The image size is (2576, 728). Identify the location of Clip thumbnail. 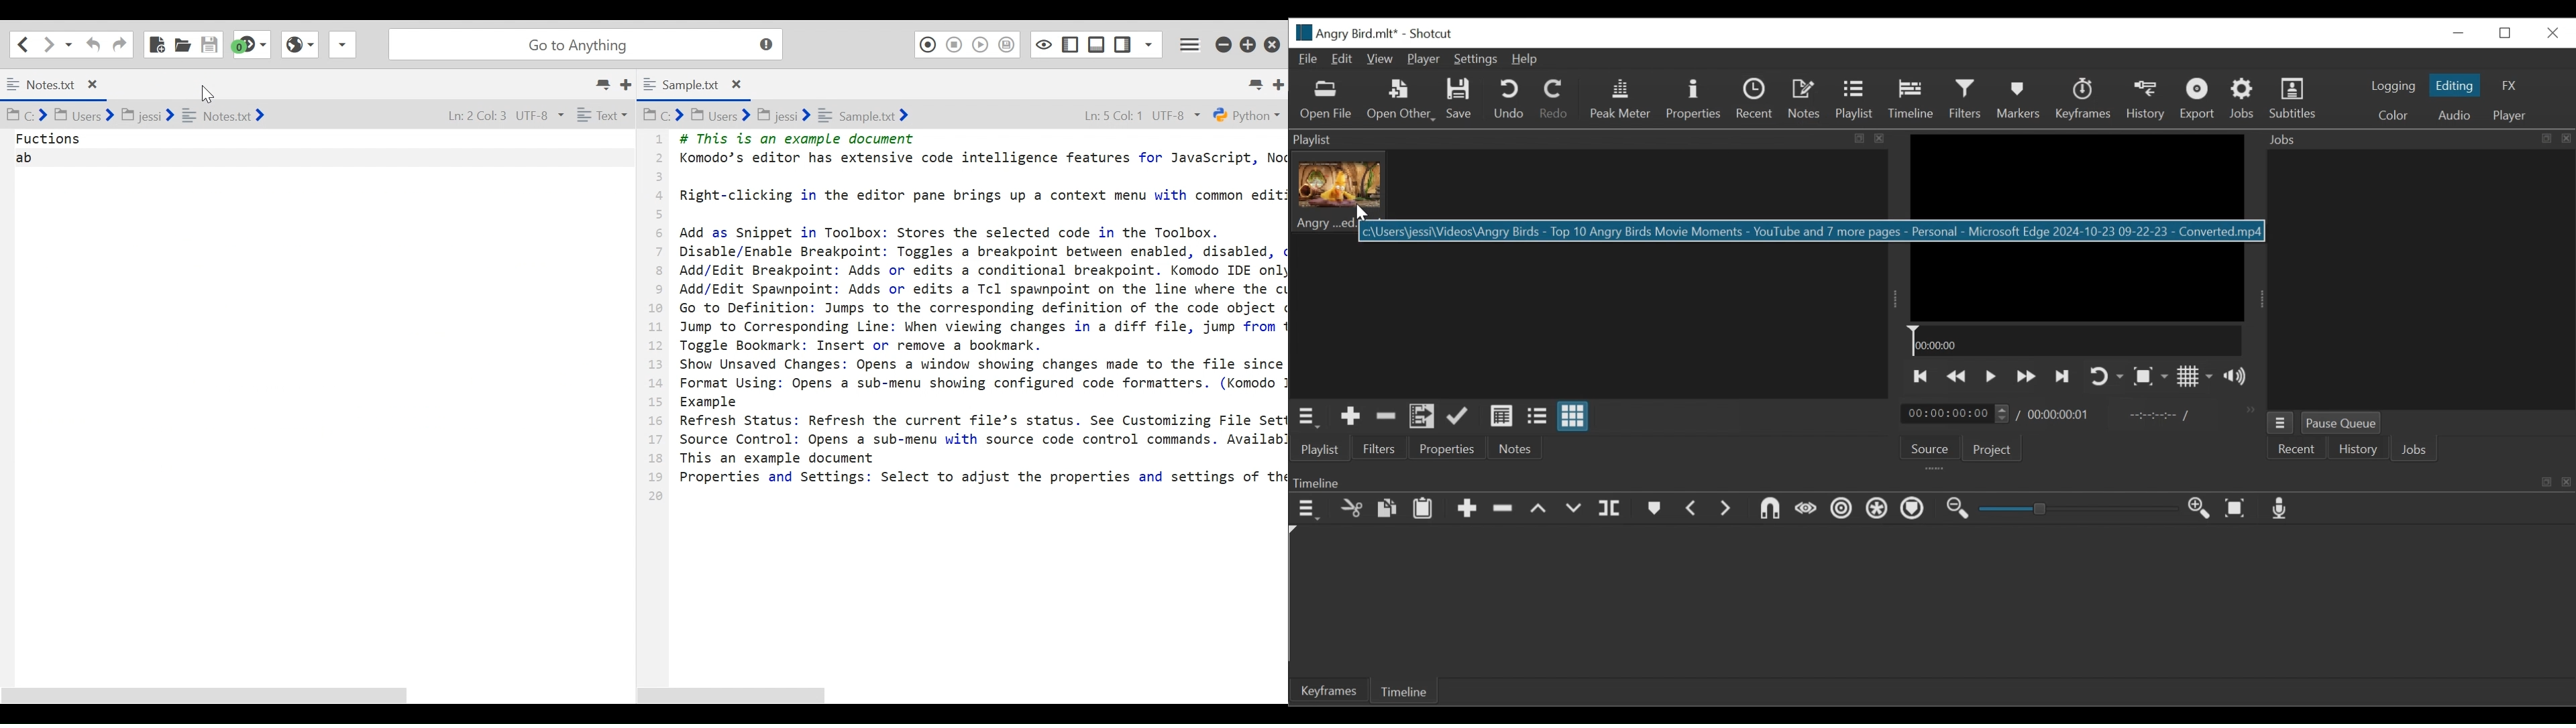
(1338, 192).